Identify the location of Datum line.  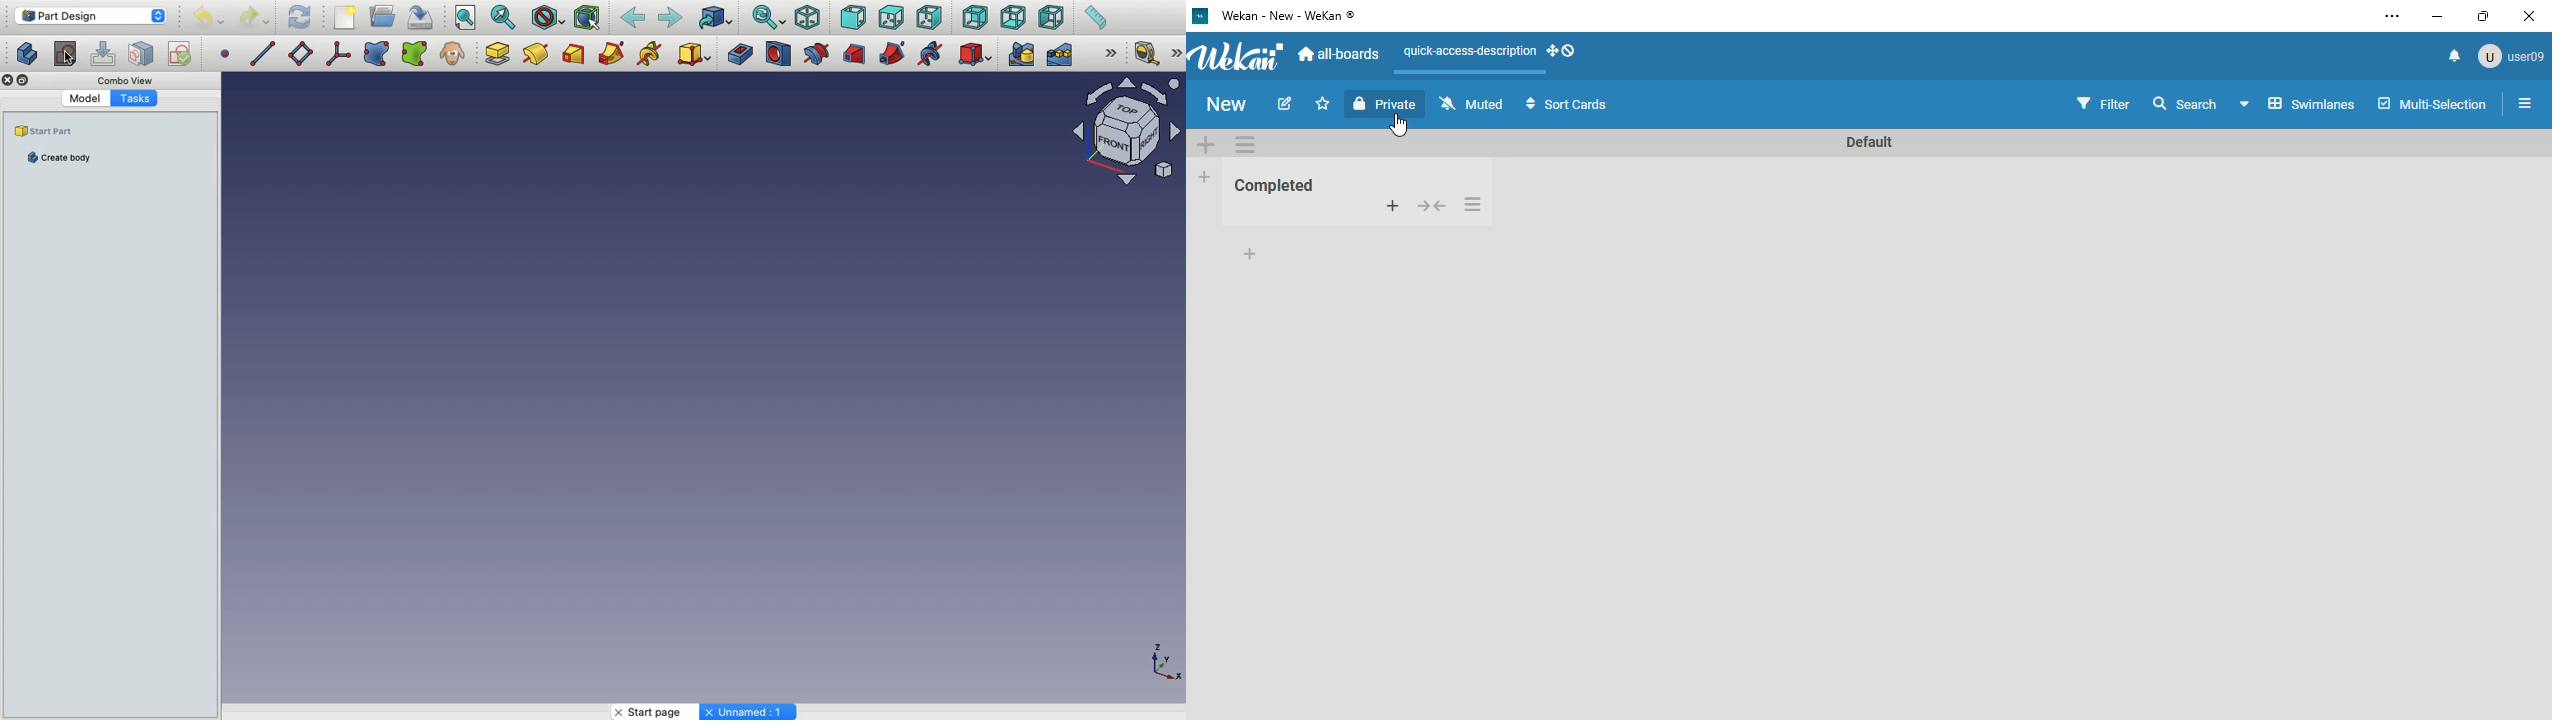
(264, 53).